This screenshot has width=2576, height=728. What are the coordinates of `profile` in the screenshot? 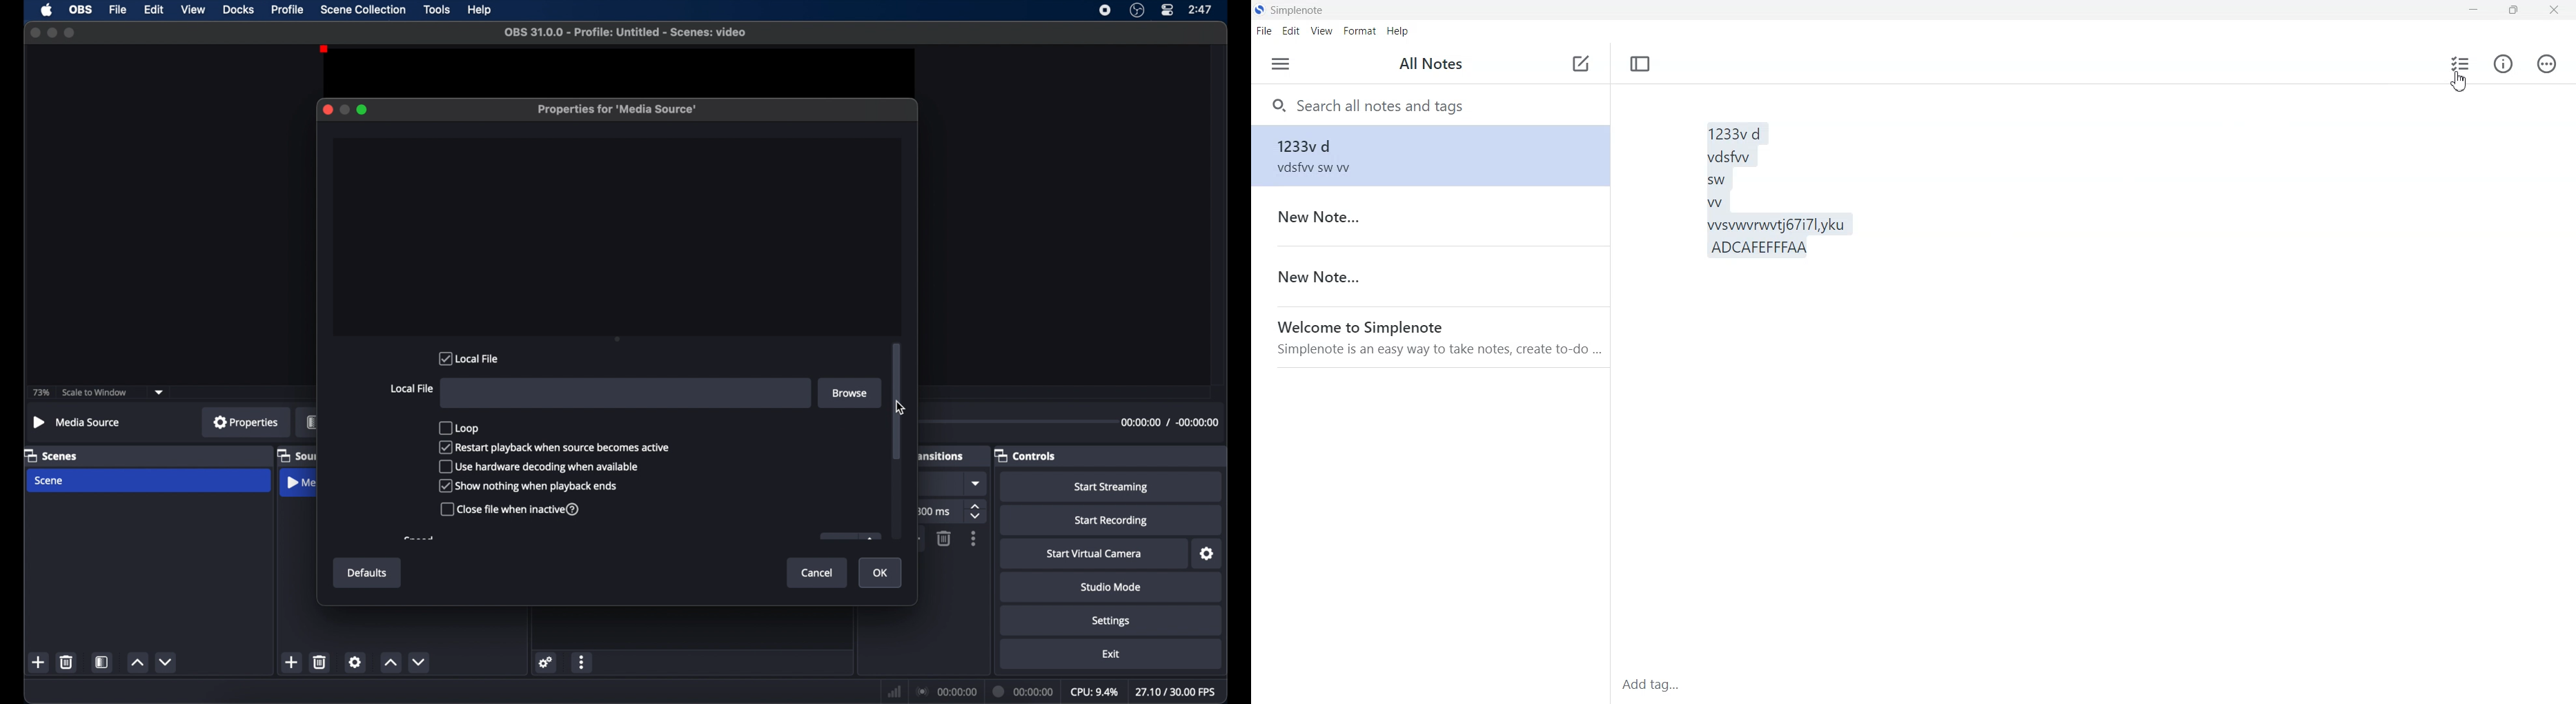 It's located at (288, 10).